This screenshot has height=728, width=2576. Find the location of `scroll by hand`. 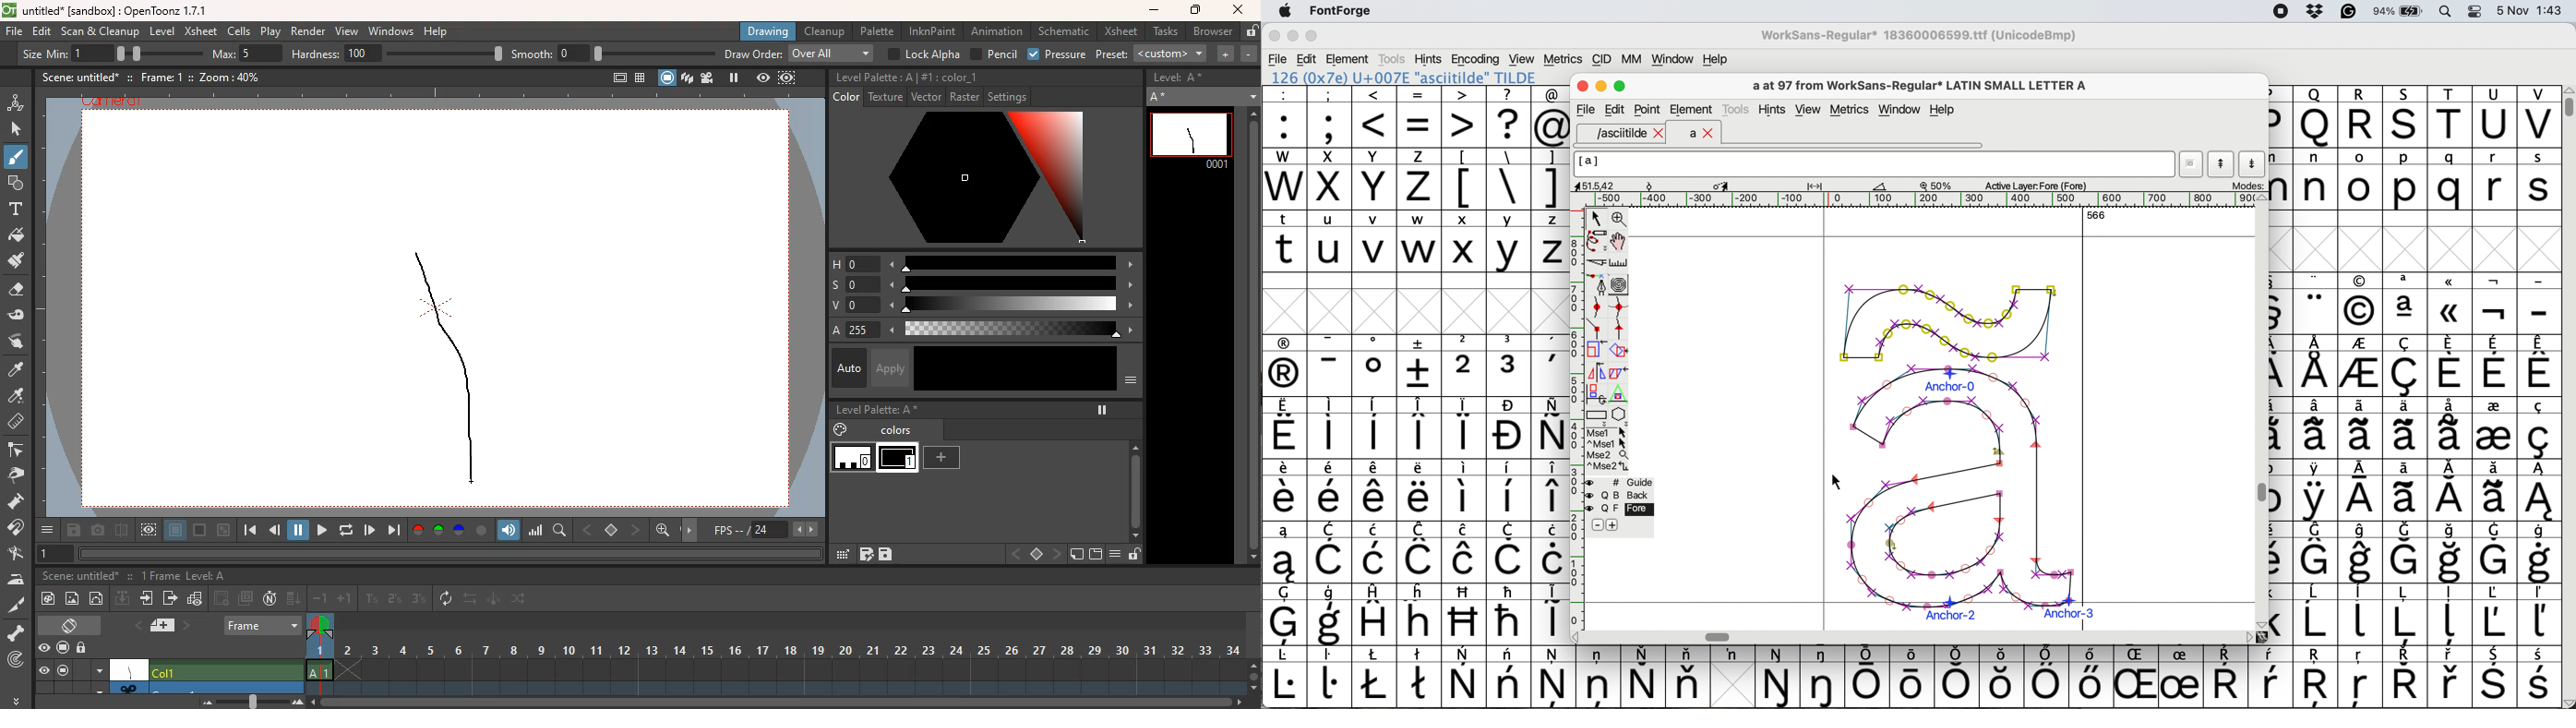

scroll by hand is located at coordinates (1619, 242).